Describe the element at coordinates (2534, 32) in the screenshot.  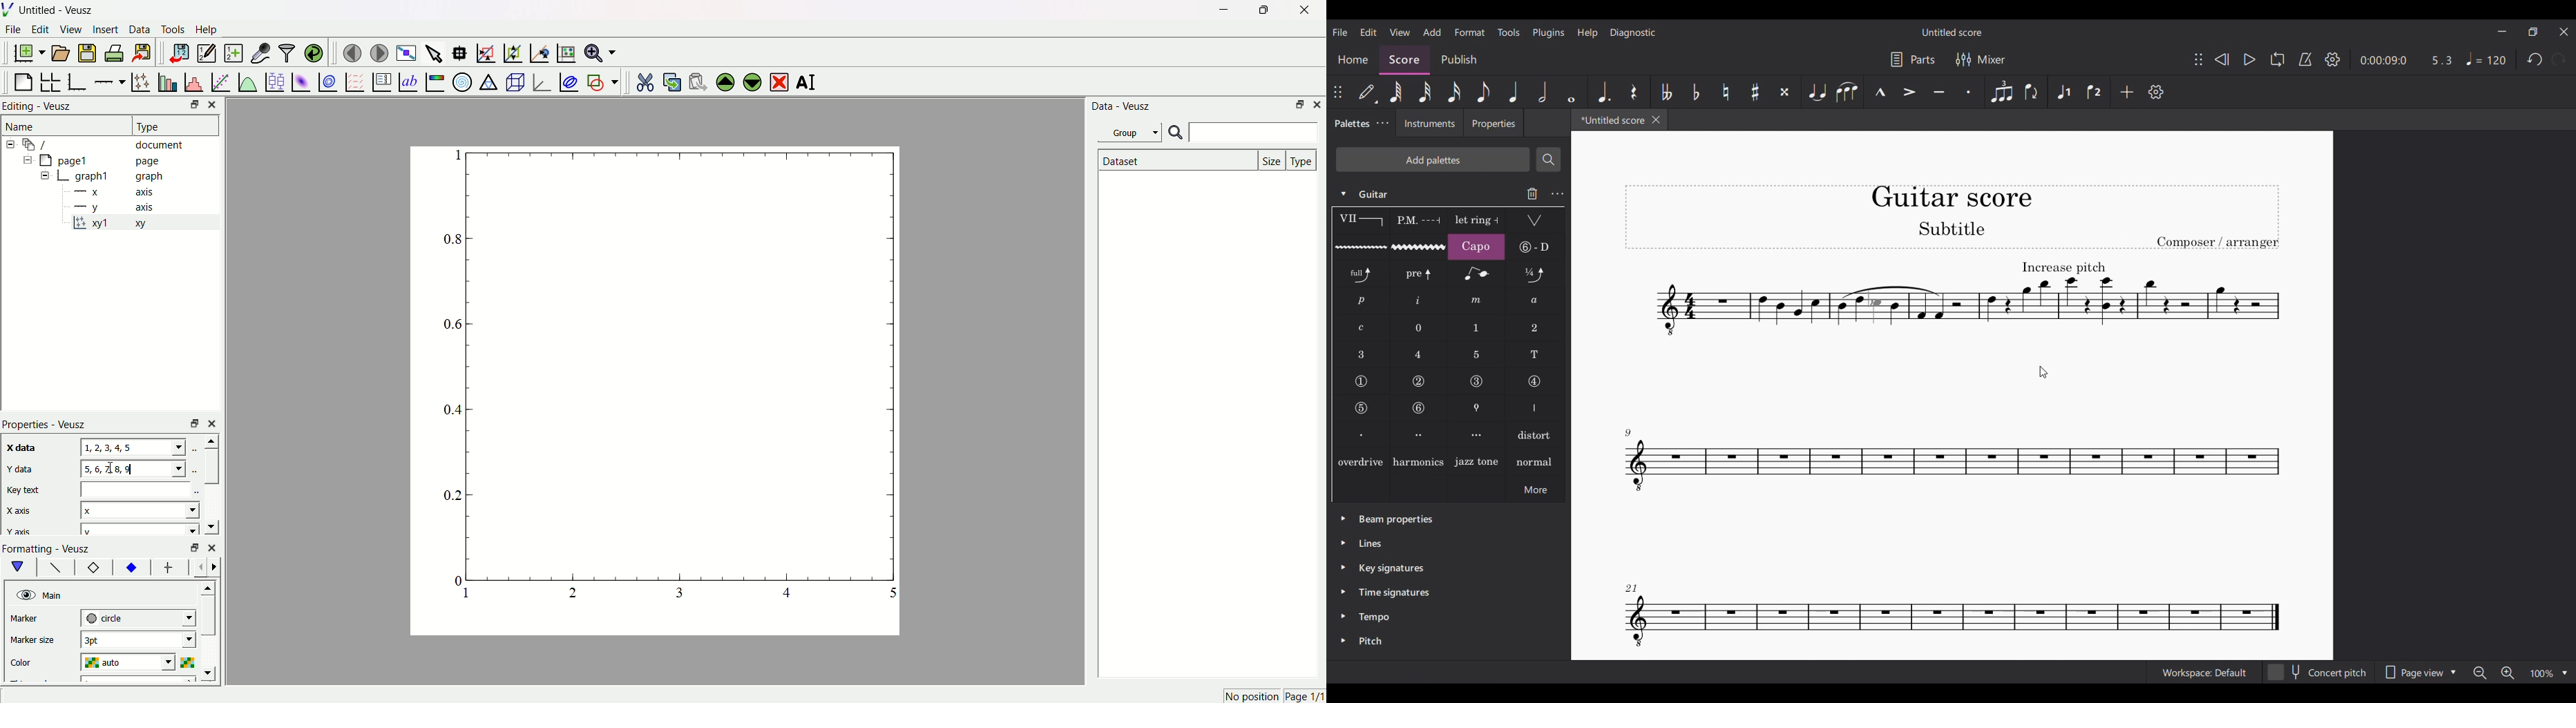
I see `Show in smaller tab` at that location.